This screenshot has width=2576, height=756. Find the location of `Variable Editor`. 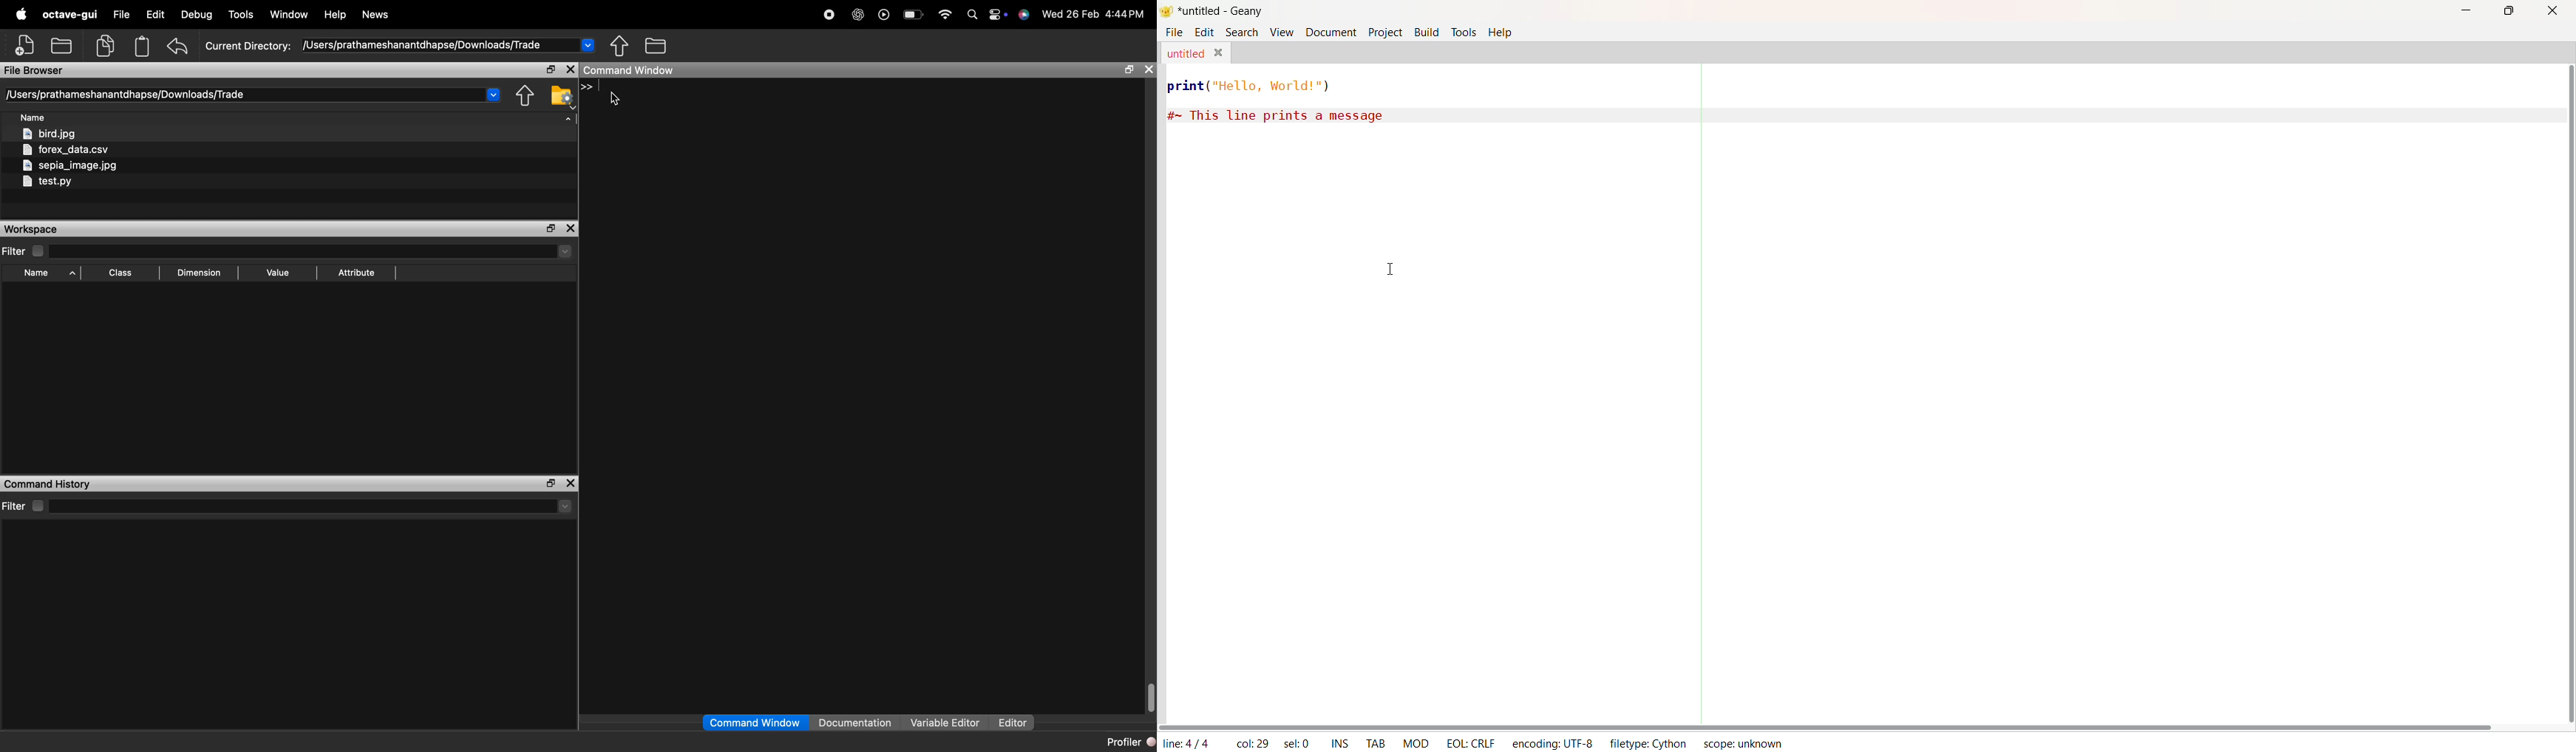

Variable Editor is located at coordinates (947, 722).